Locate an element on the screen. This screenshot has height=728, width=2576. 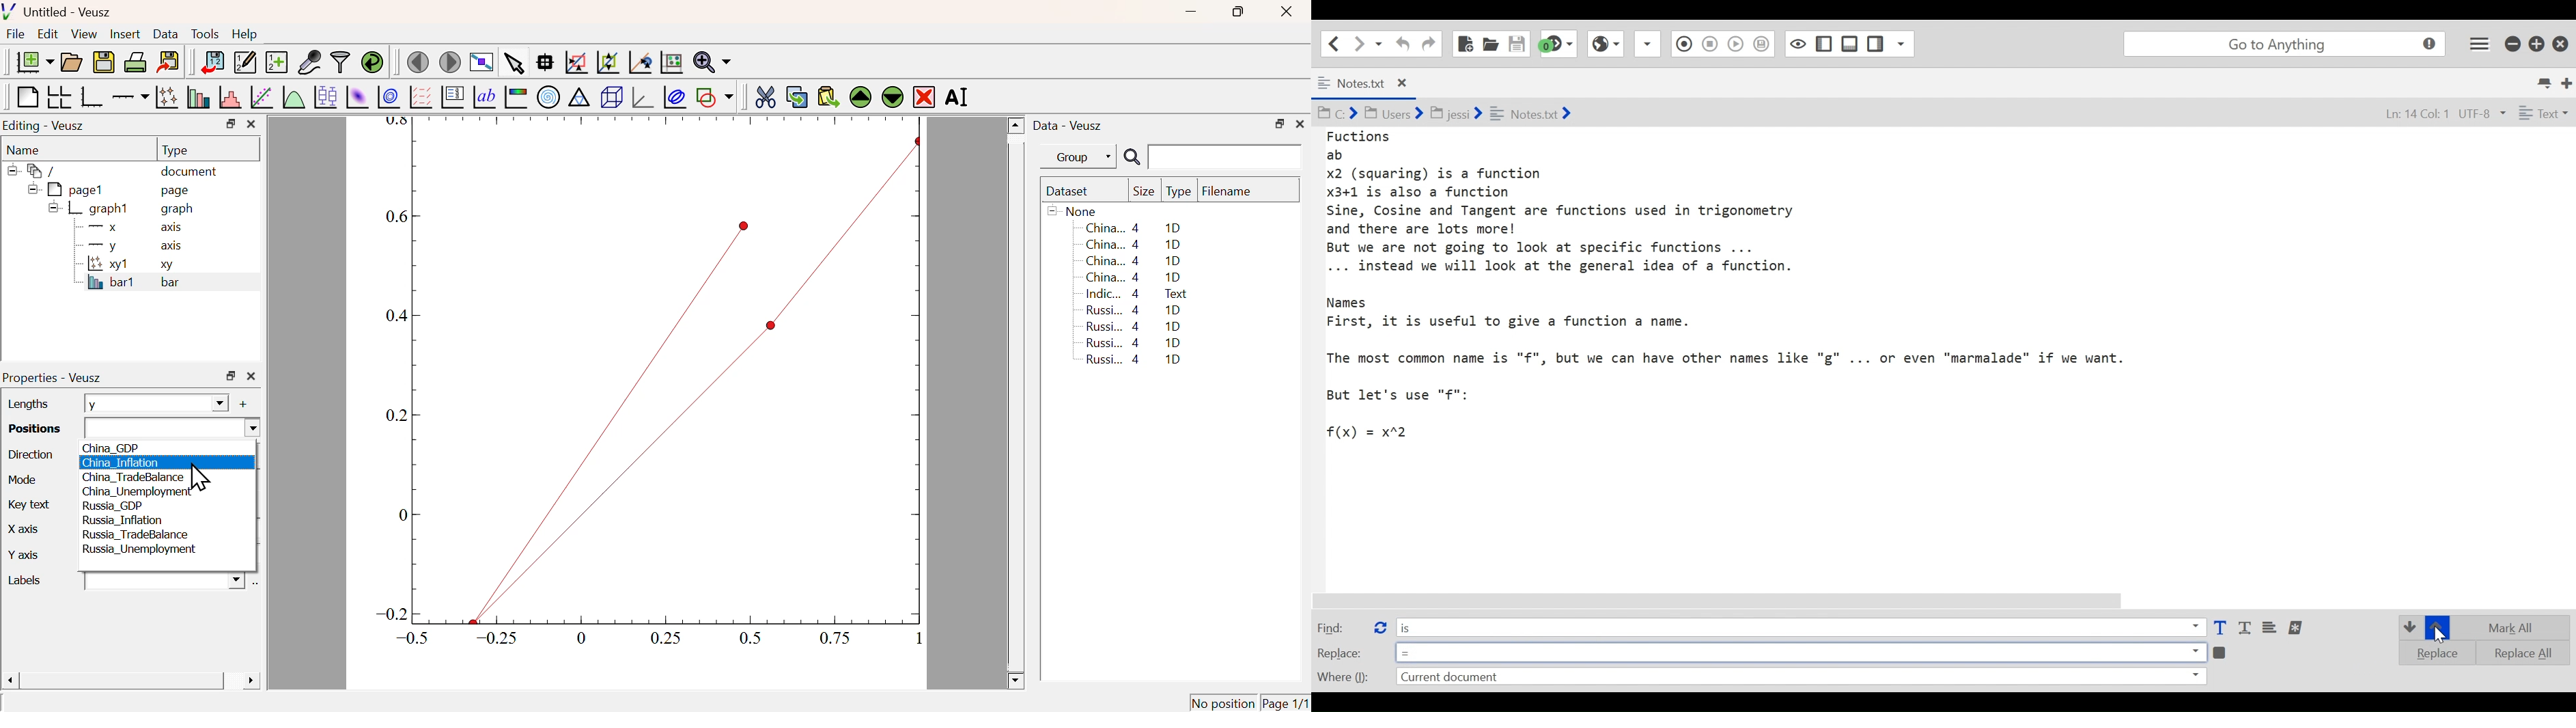
/ is located at coordinates (34, 171).